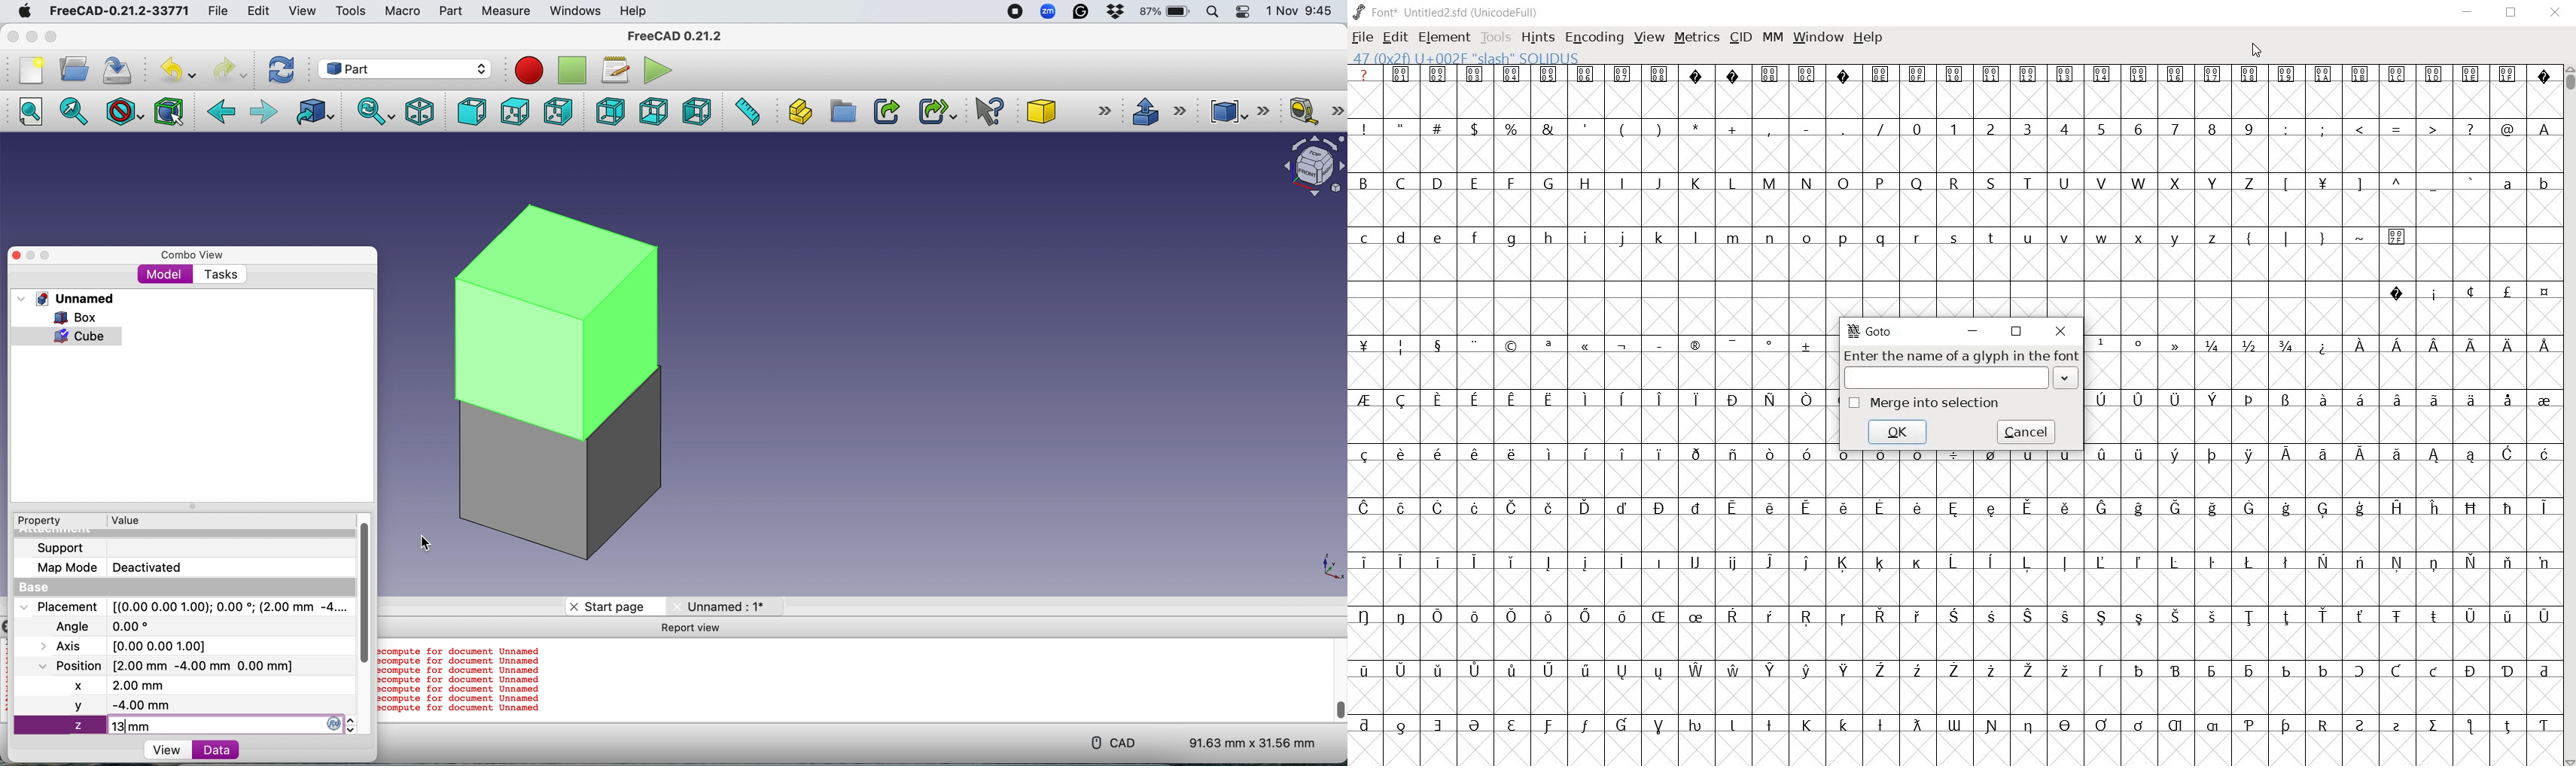 Image resolution: width=2576 pixels, height=784 pixels. I want to click on Measure distance, so click(746, 110).